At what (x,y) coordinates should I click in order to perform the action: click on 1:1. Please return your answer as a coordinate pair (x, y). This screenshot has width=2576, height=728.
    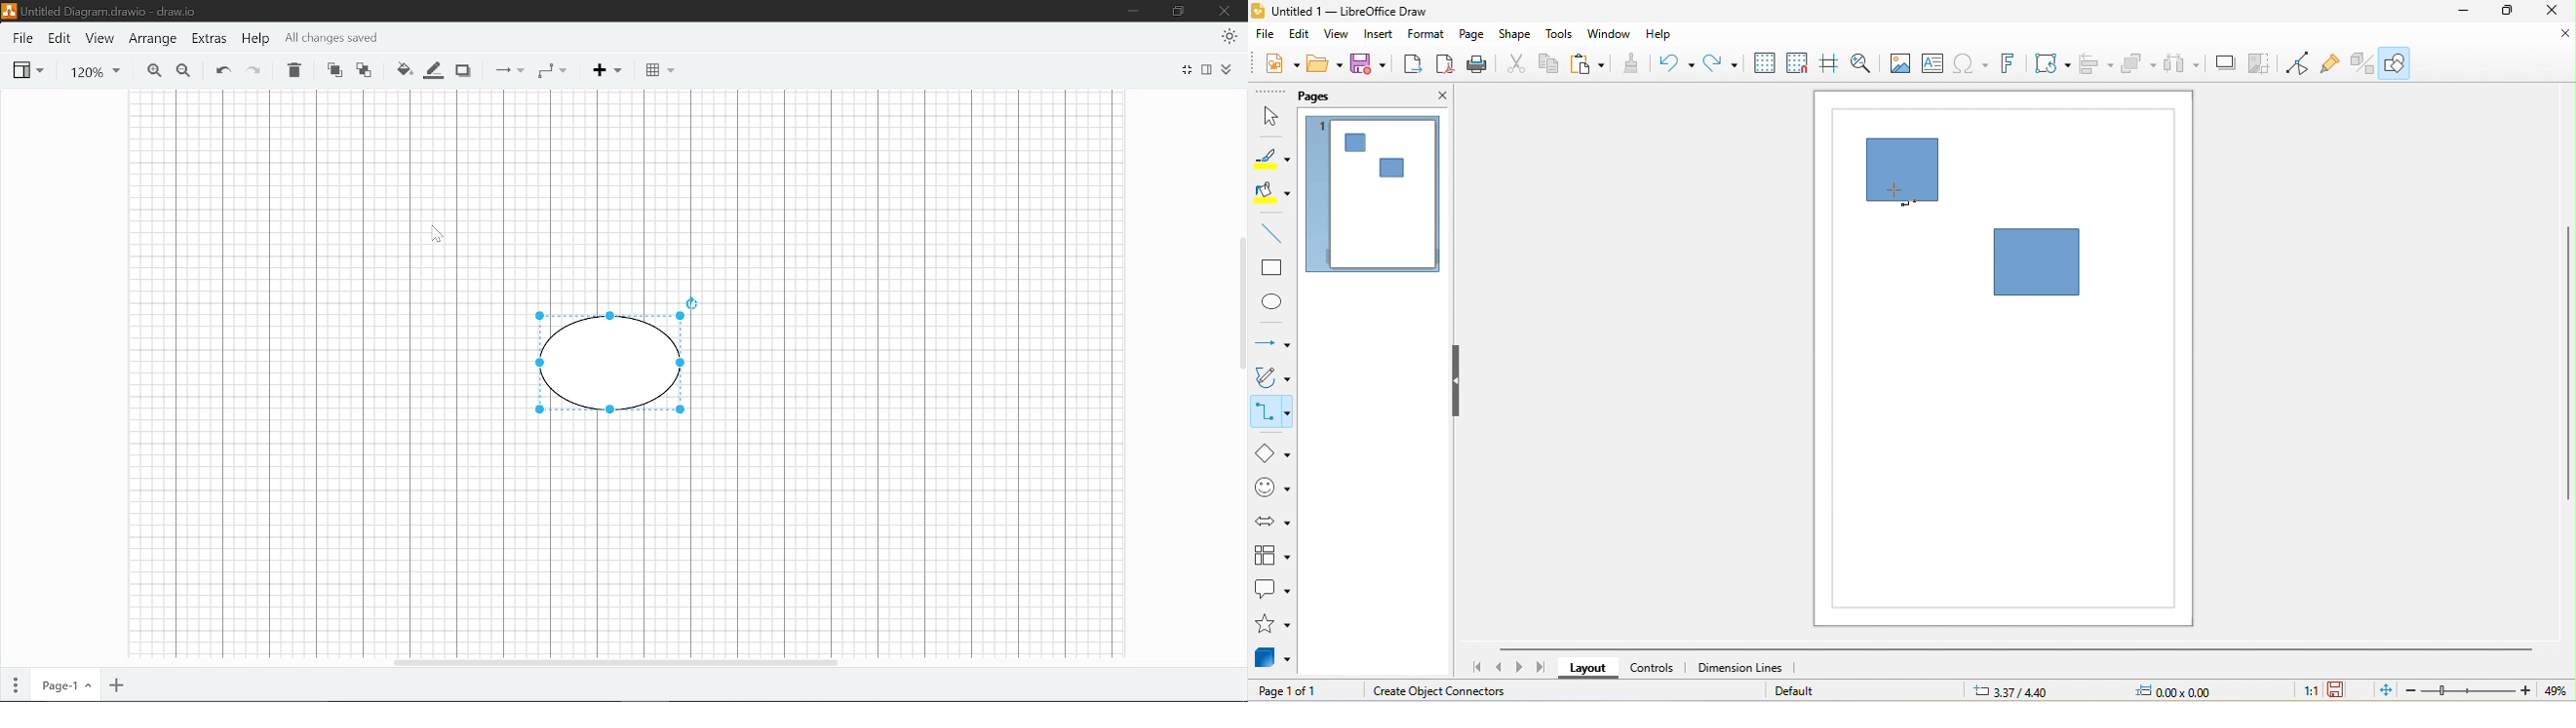
    Looking at the image, I should click on (2310, 690).